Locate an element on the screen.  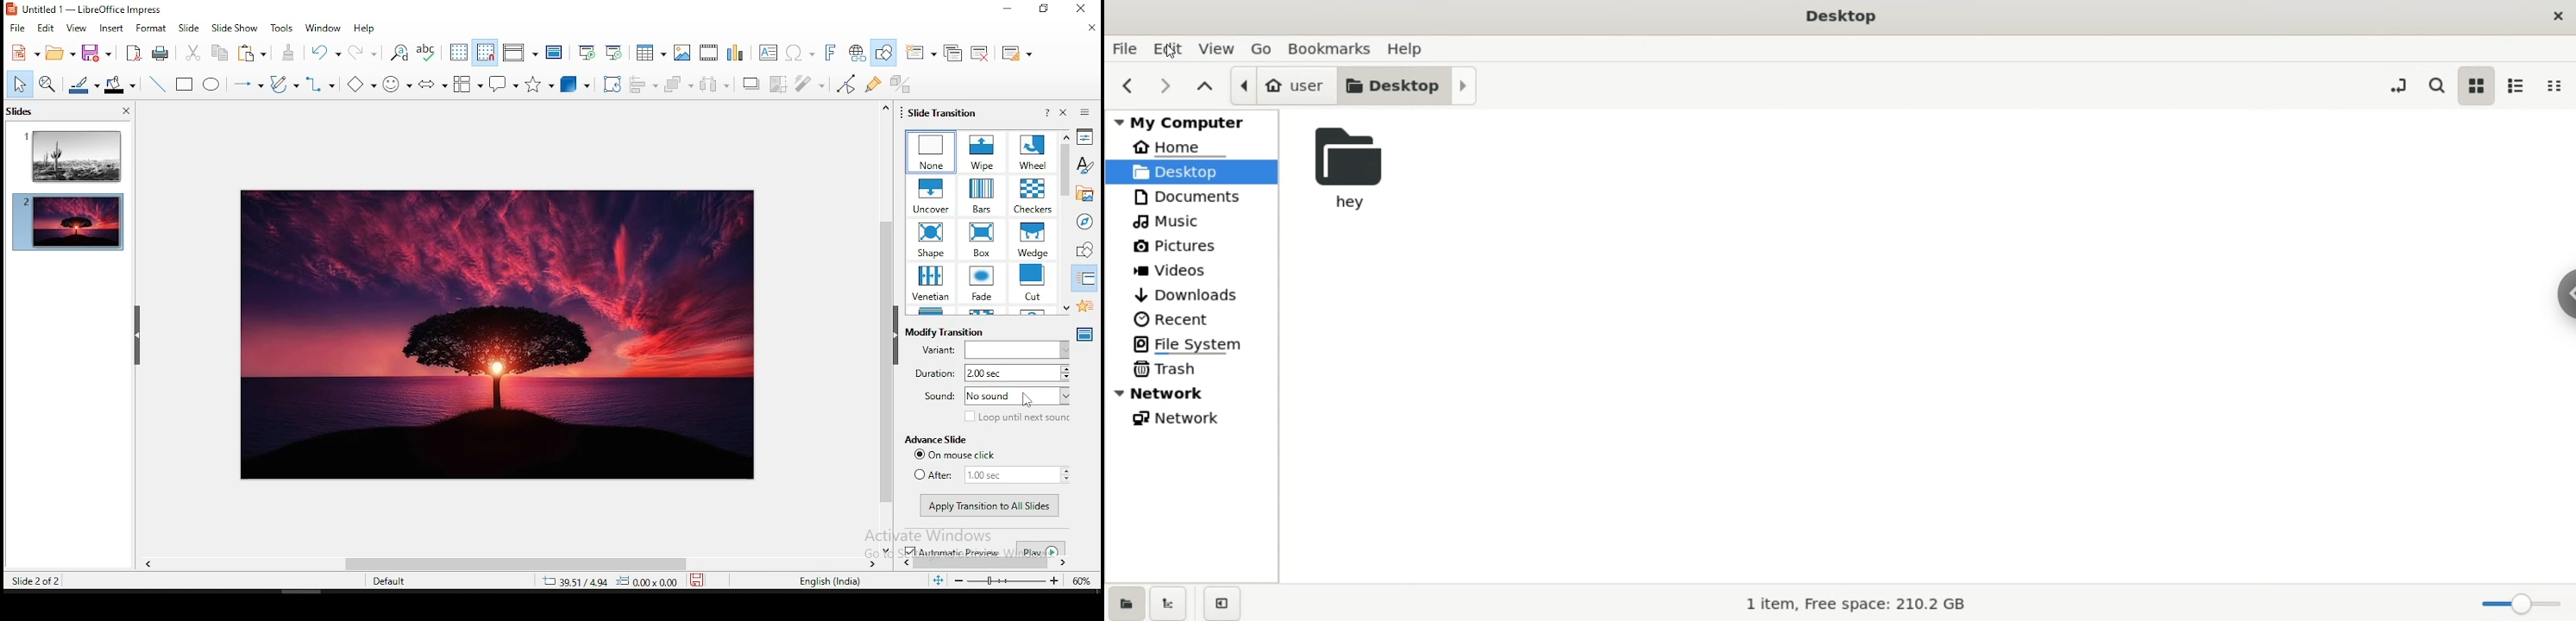
slide 2 is located at coordinates (67, 225).